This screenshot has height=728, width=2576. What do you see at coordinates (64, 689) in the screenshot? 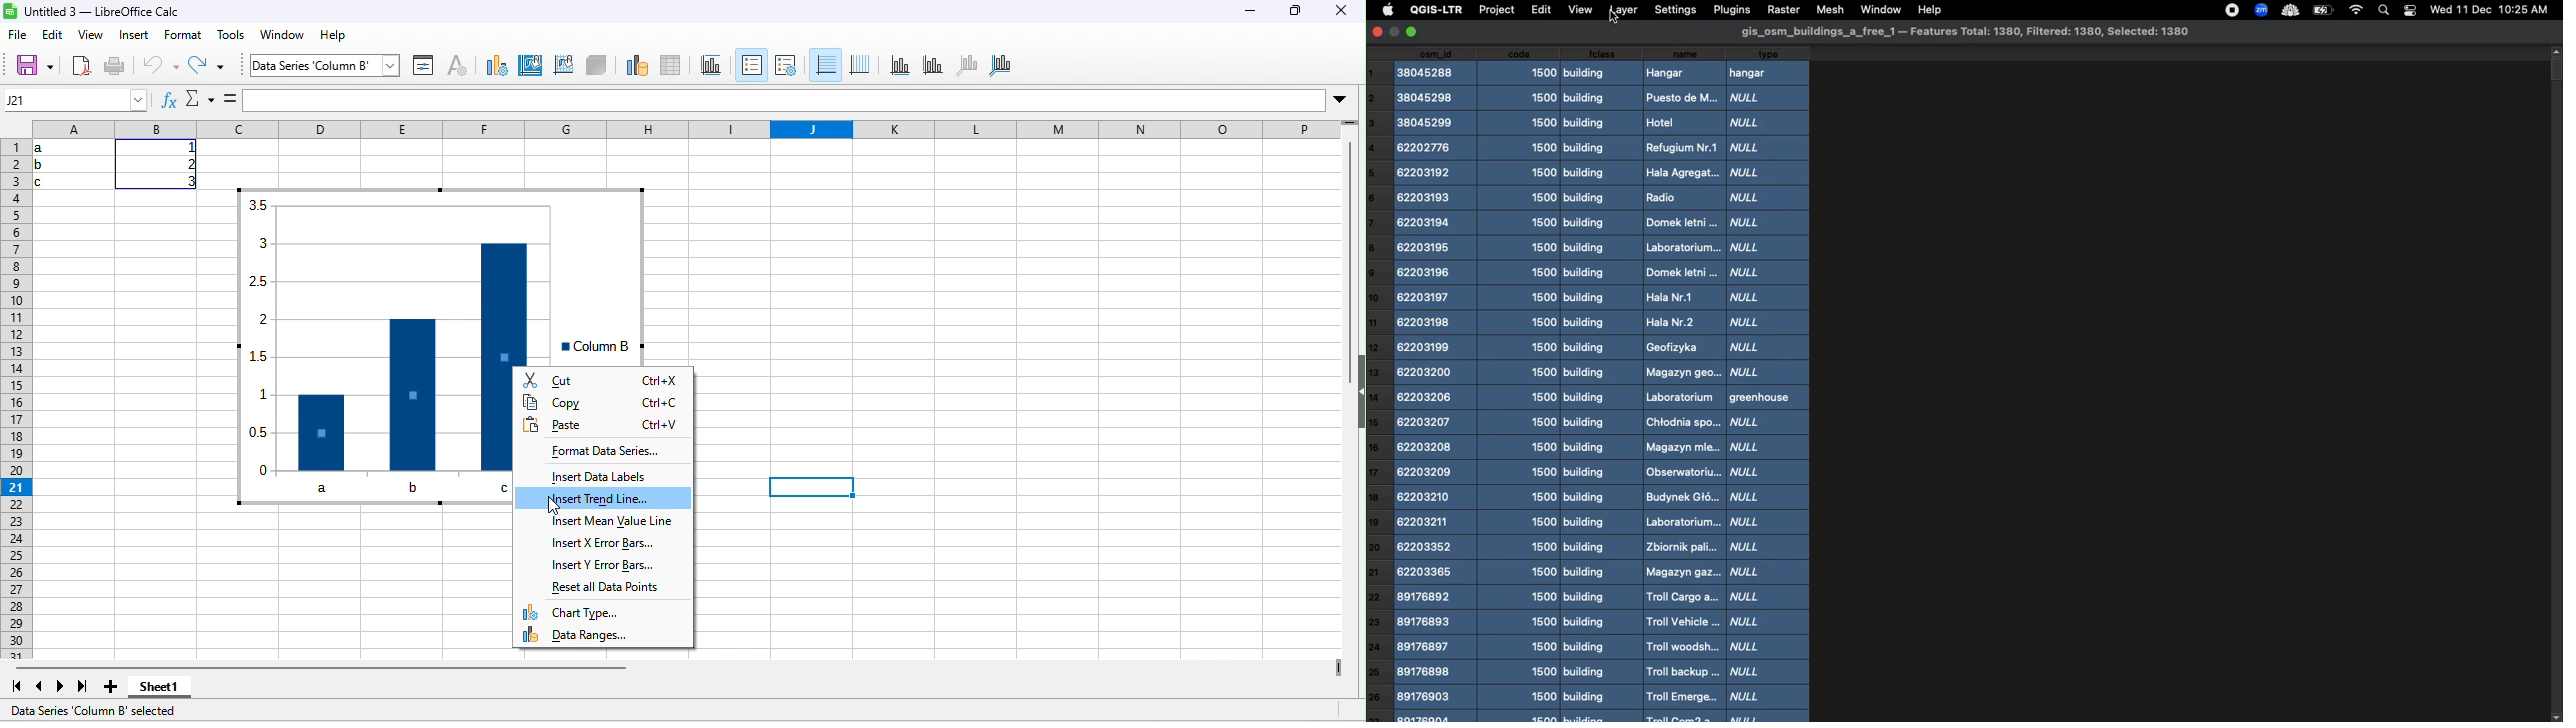
I see `next sheet` at bounding box center [64, 689].